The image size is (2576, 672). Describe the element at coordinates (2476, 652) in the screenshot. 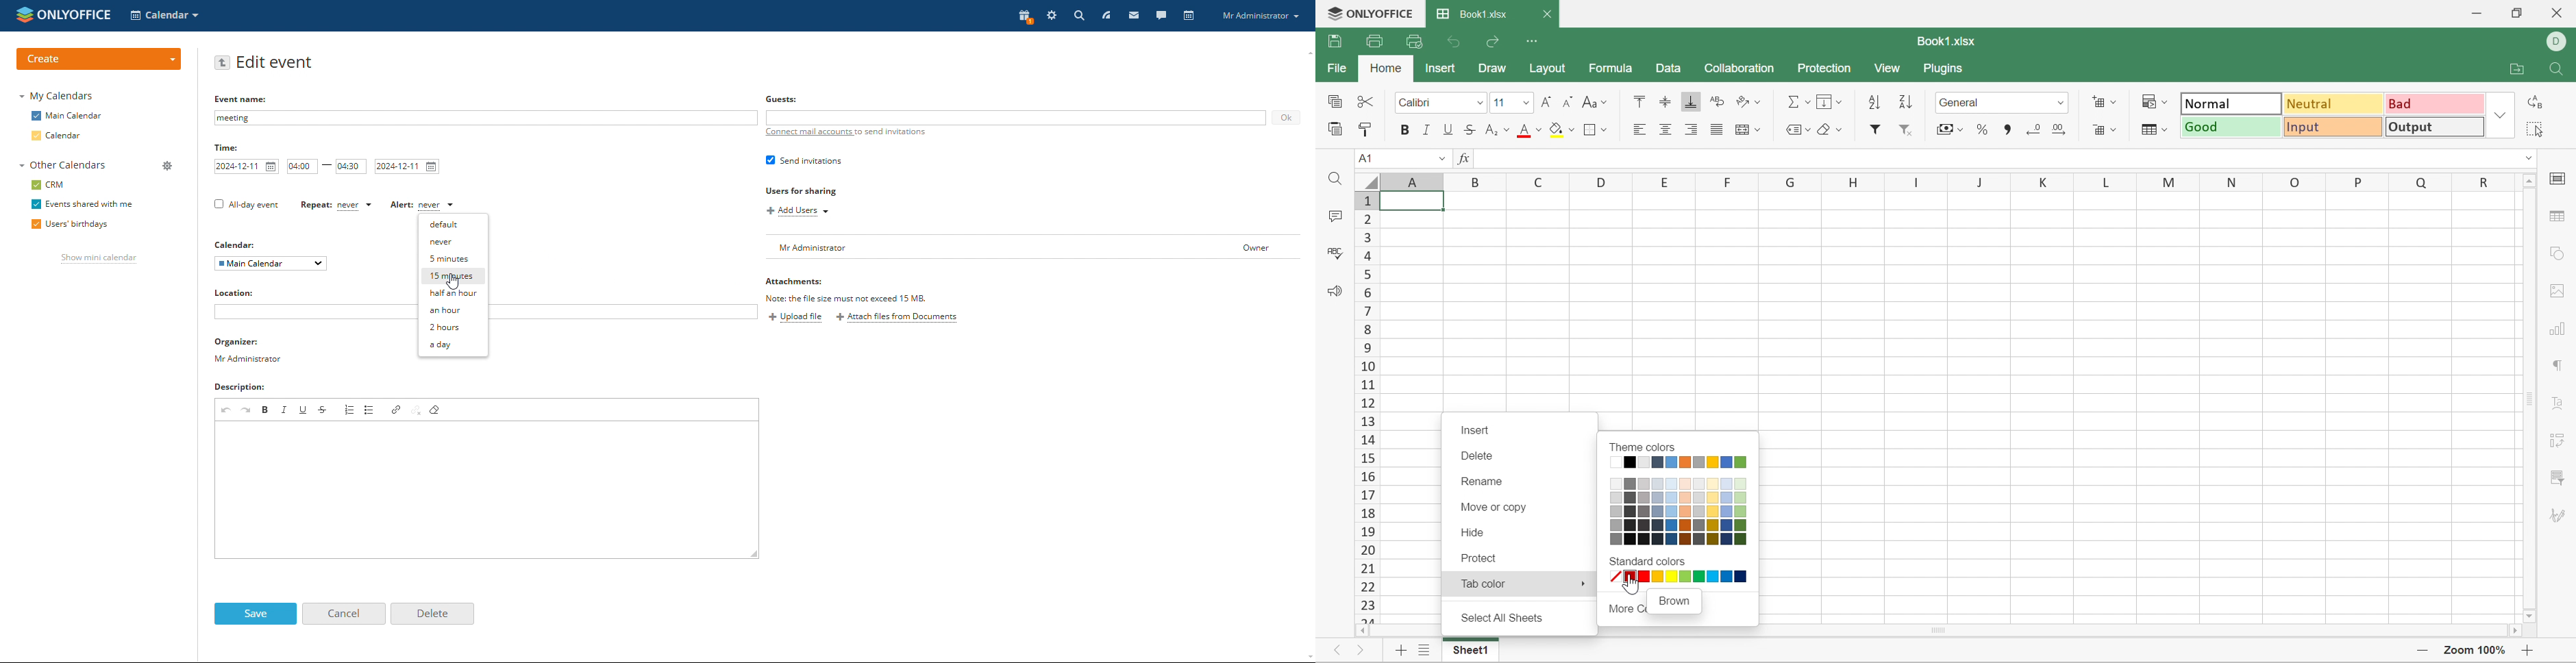

I see `Zoom 100%` at that location.